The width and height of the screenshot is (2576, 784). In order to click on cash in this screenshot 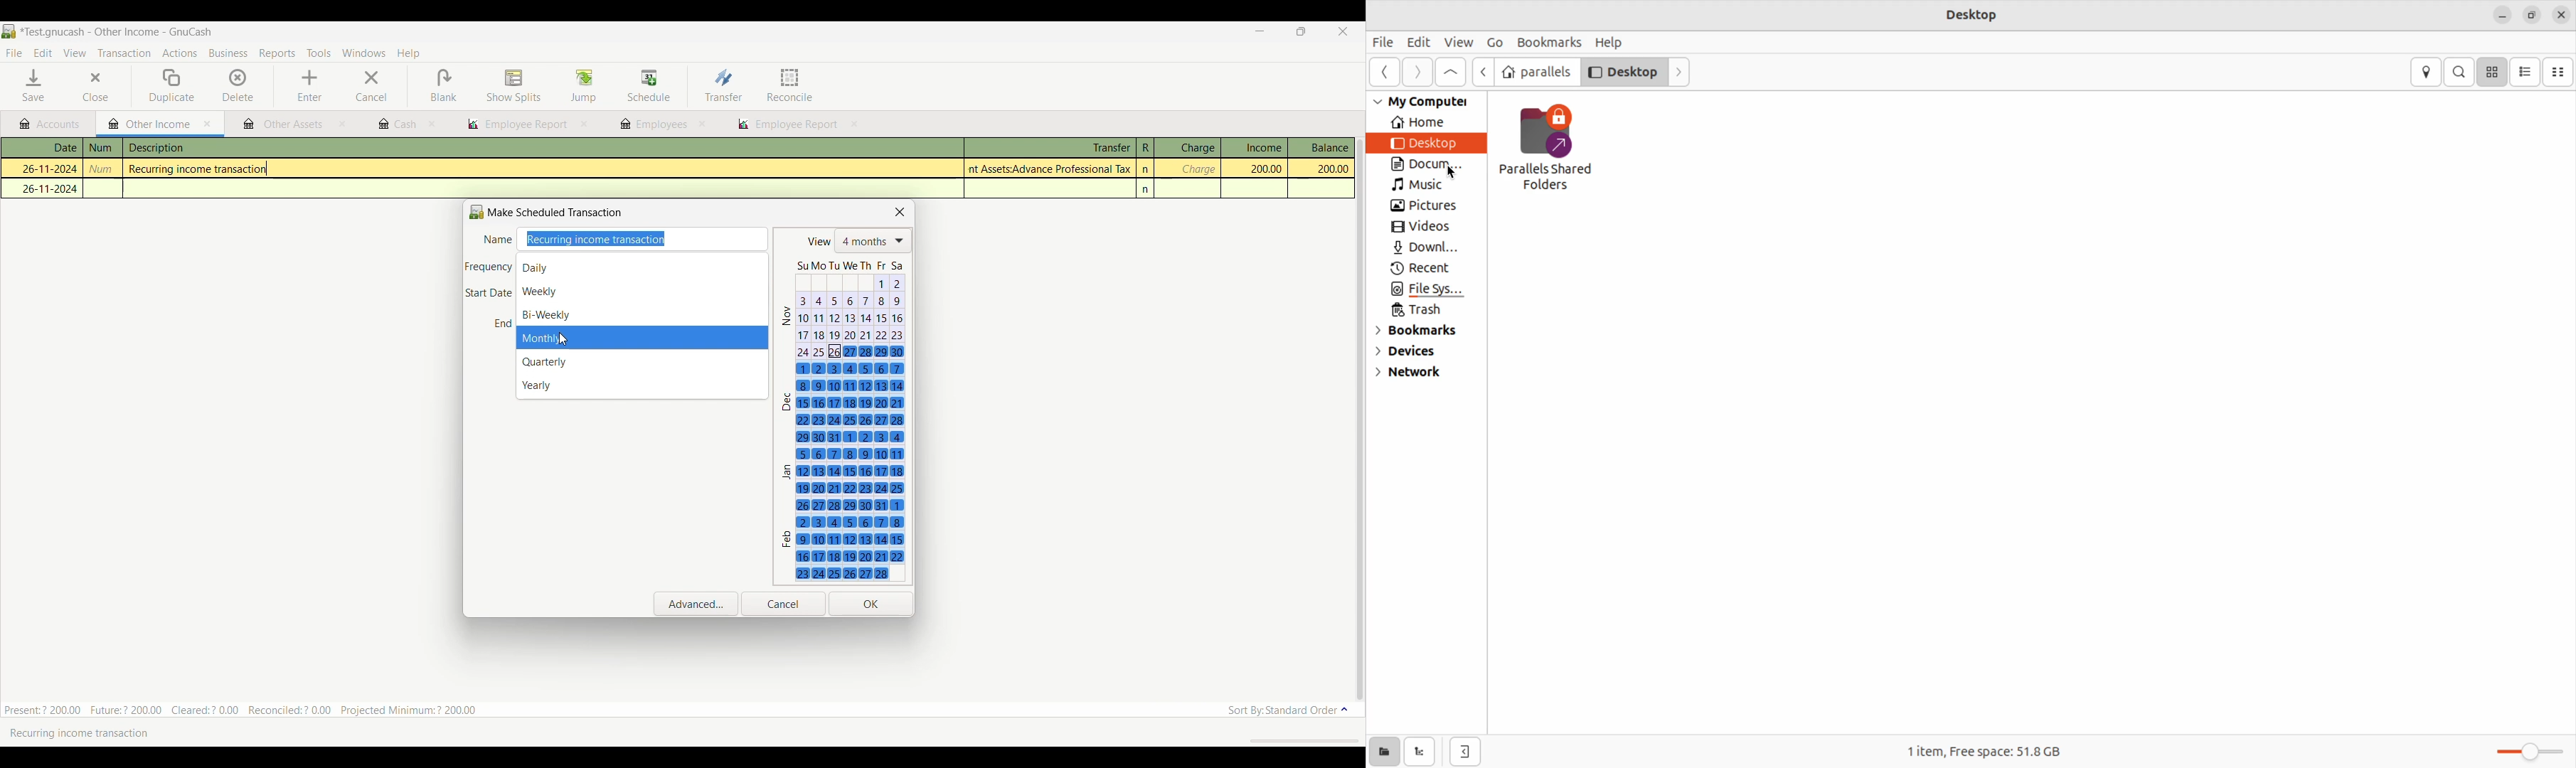, I will do `click(396, 124)`.